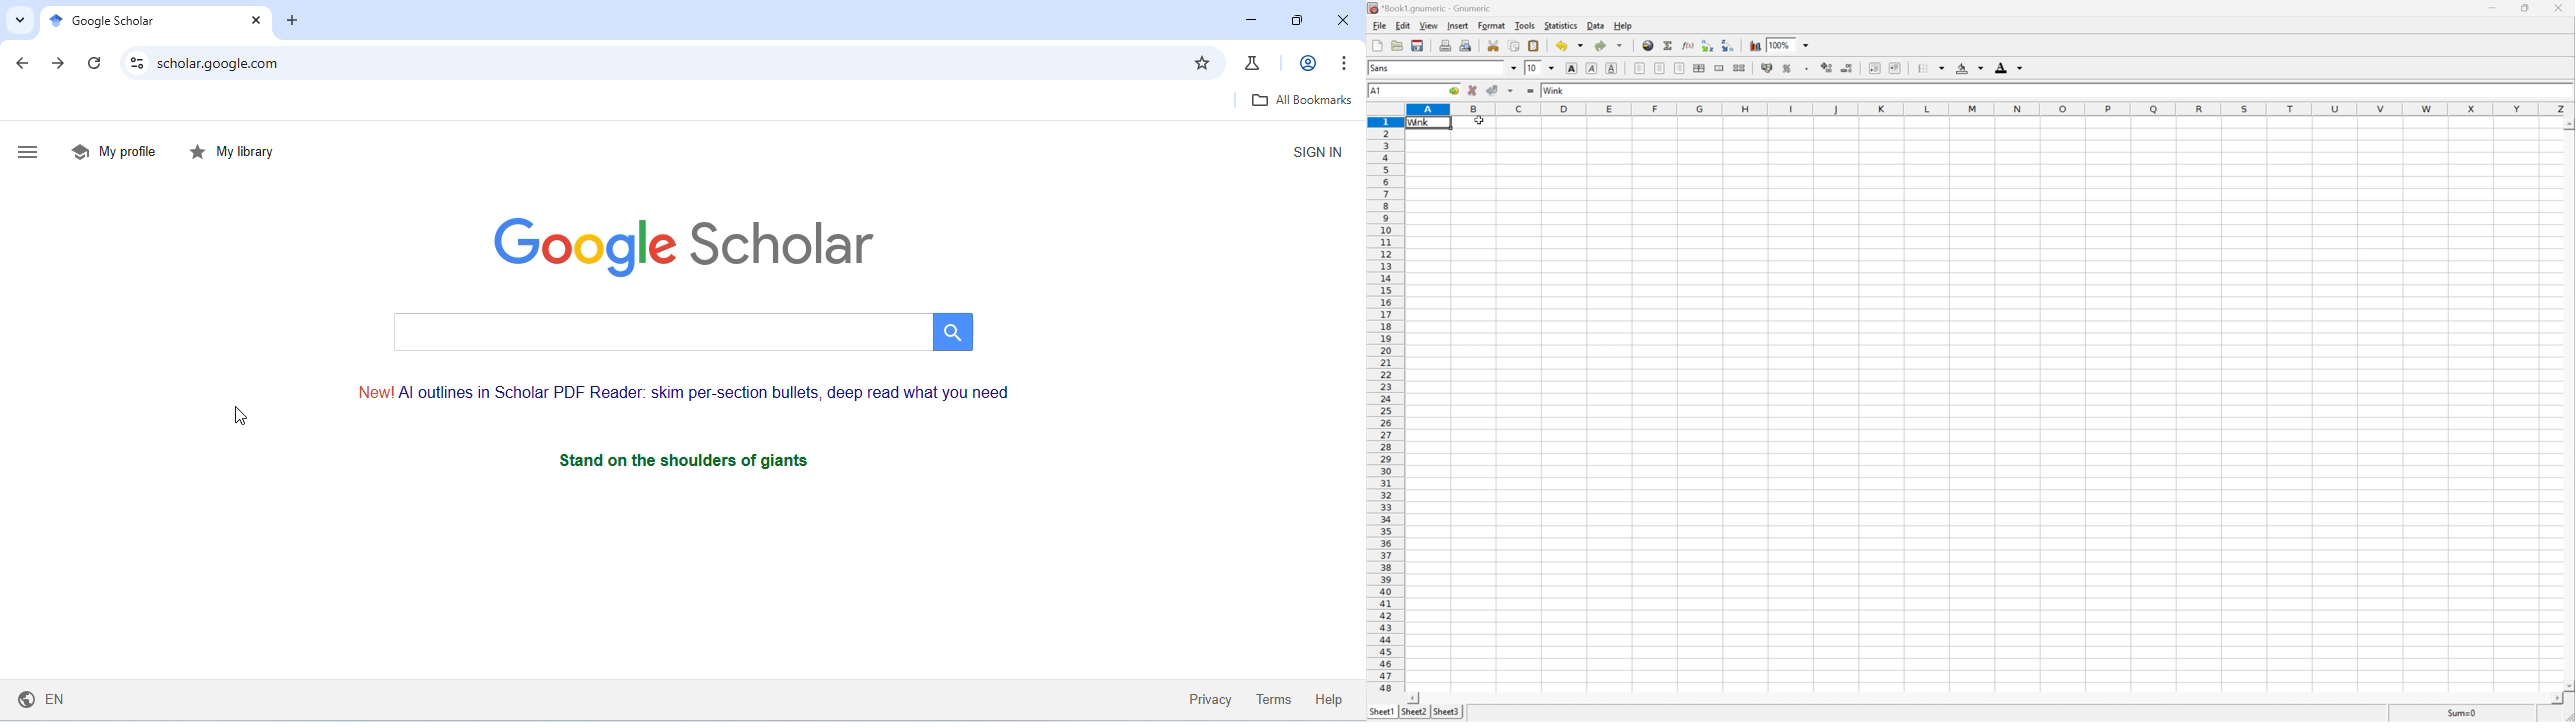 The height and width of the screenshot is (728, 2576). Describe the element at coordinates (1680, 68) in the screenshot. I see `align right` at that location.